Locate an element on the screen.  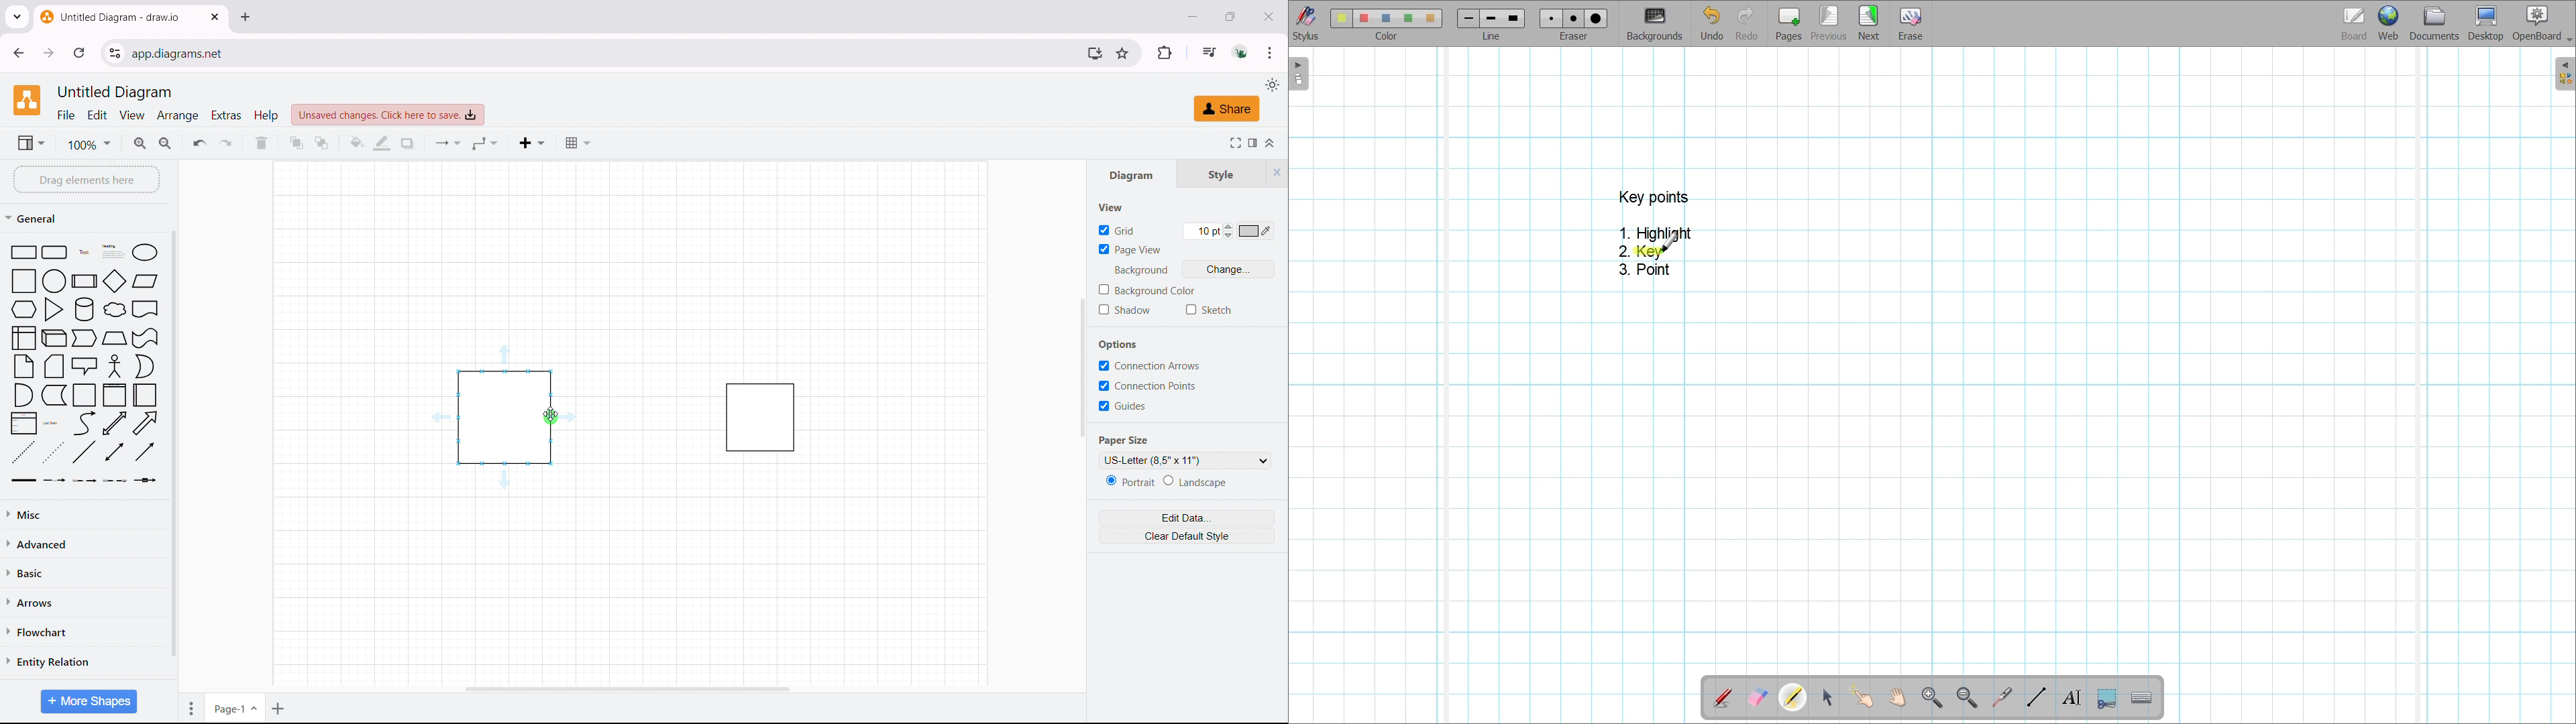
clear default style is located at coordinates (1186, 536).